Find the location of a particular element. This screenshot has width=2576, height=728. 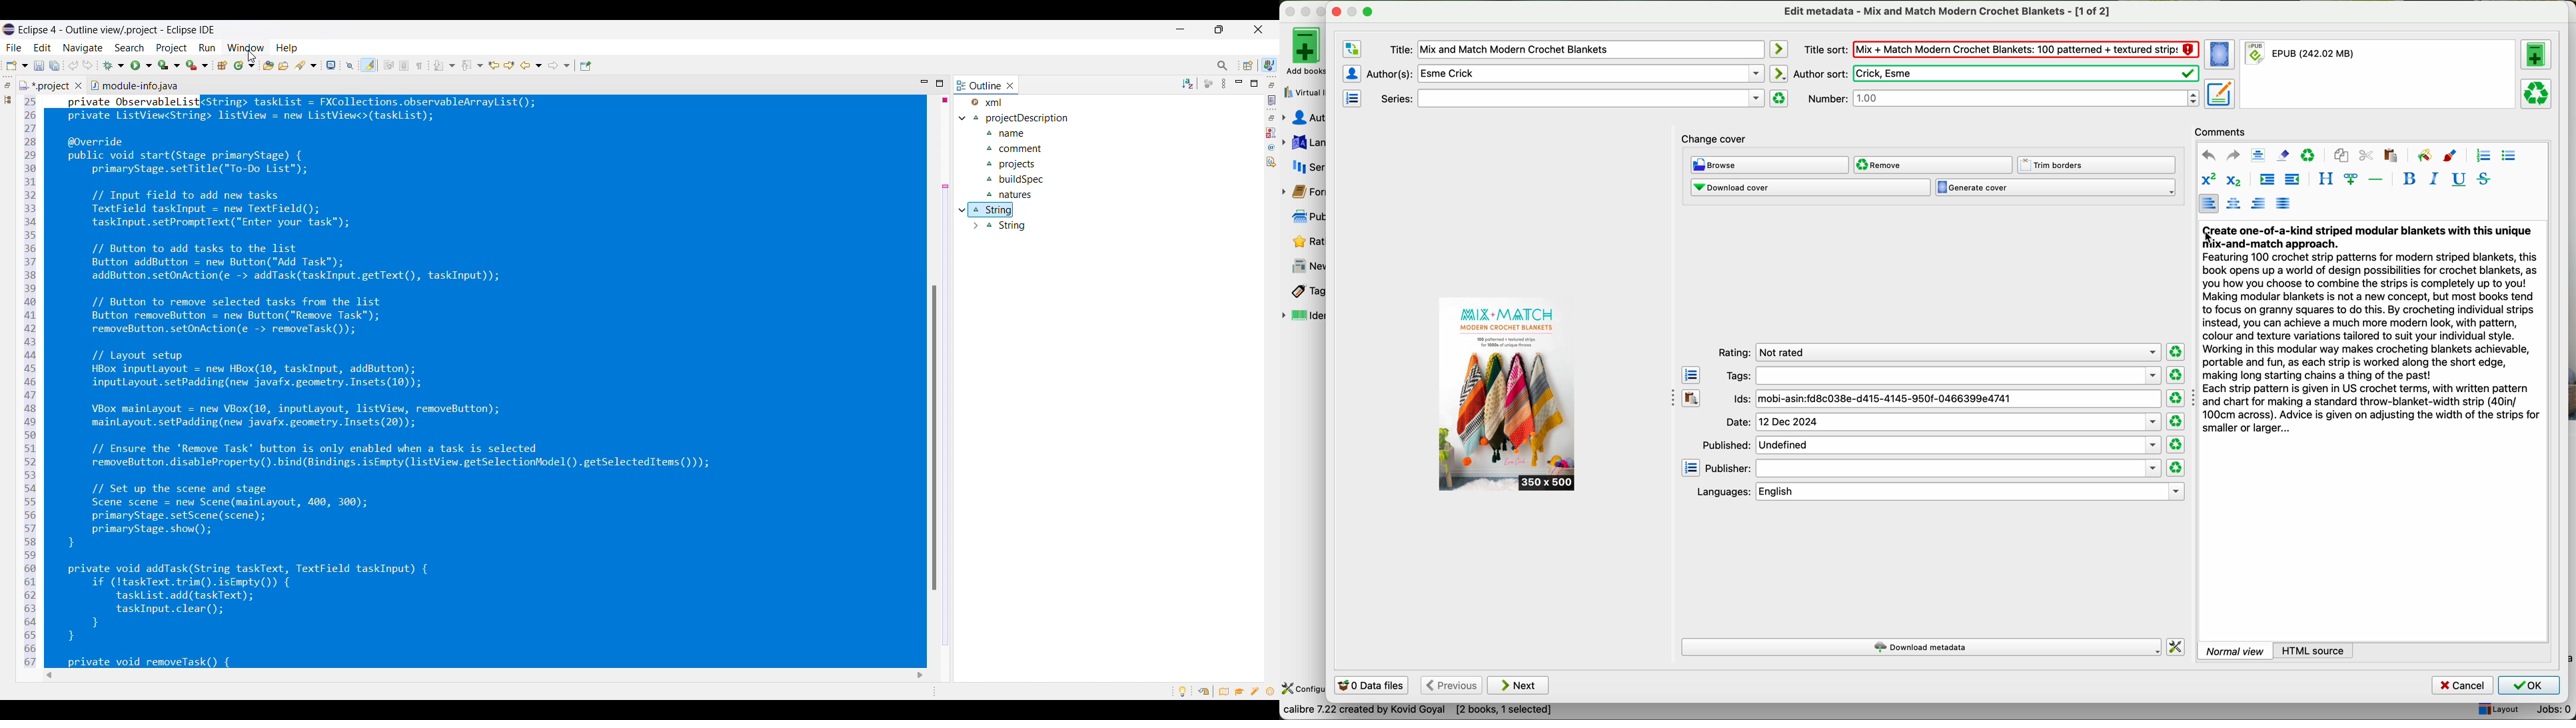

foreground color is located at coordinates (2451, 157).